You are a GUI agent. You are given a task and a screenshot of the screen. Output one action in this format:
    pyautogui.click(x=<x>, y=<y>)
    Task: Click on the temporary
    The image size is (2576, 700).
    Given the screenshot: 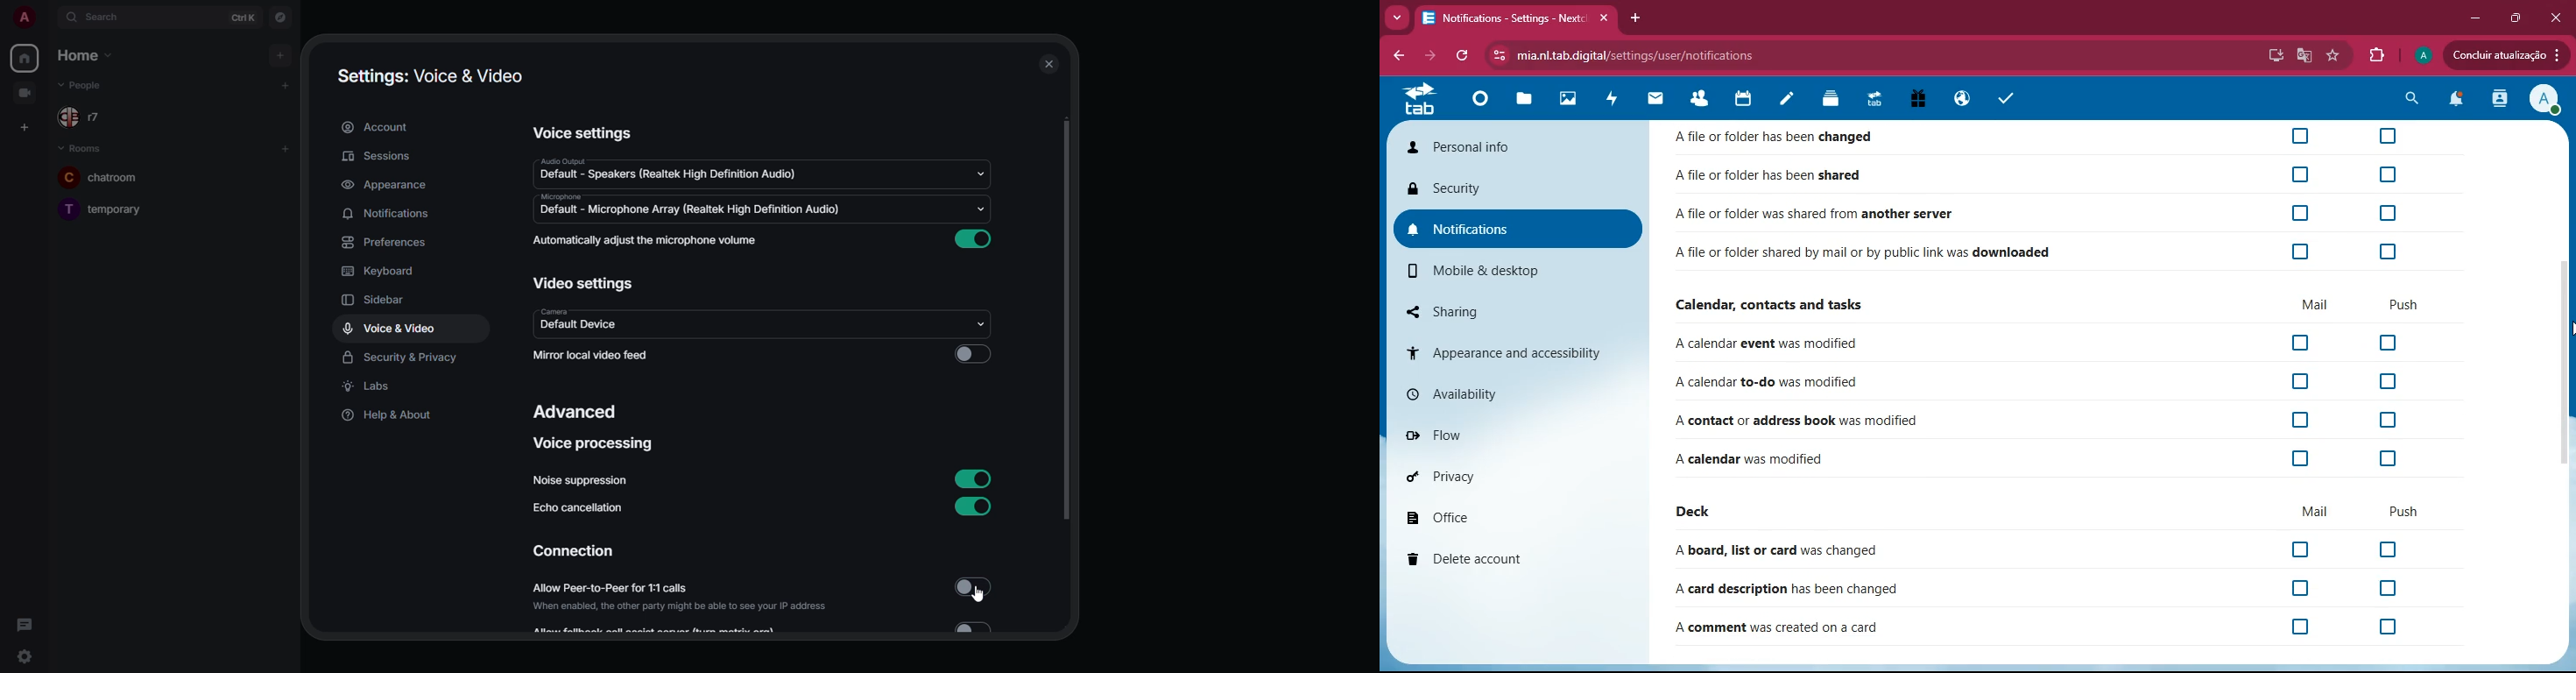 What is the action you would take?
    pyautogui.click(x=105, y=208)
    